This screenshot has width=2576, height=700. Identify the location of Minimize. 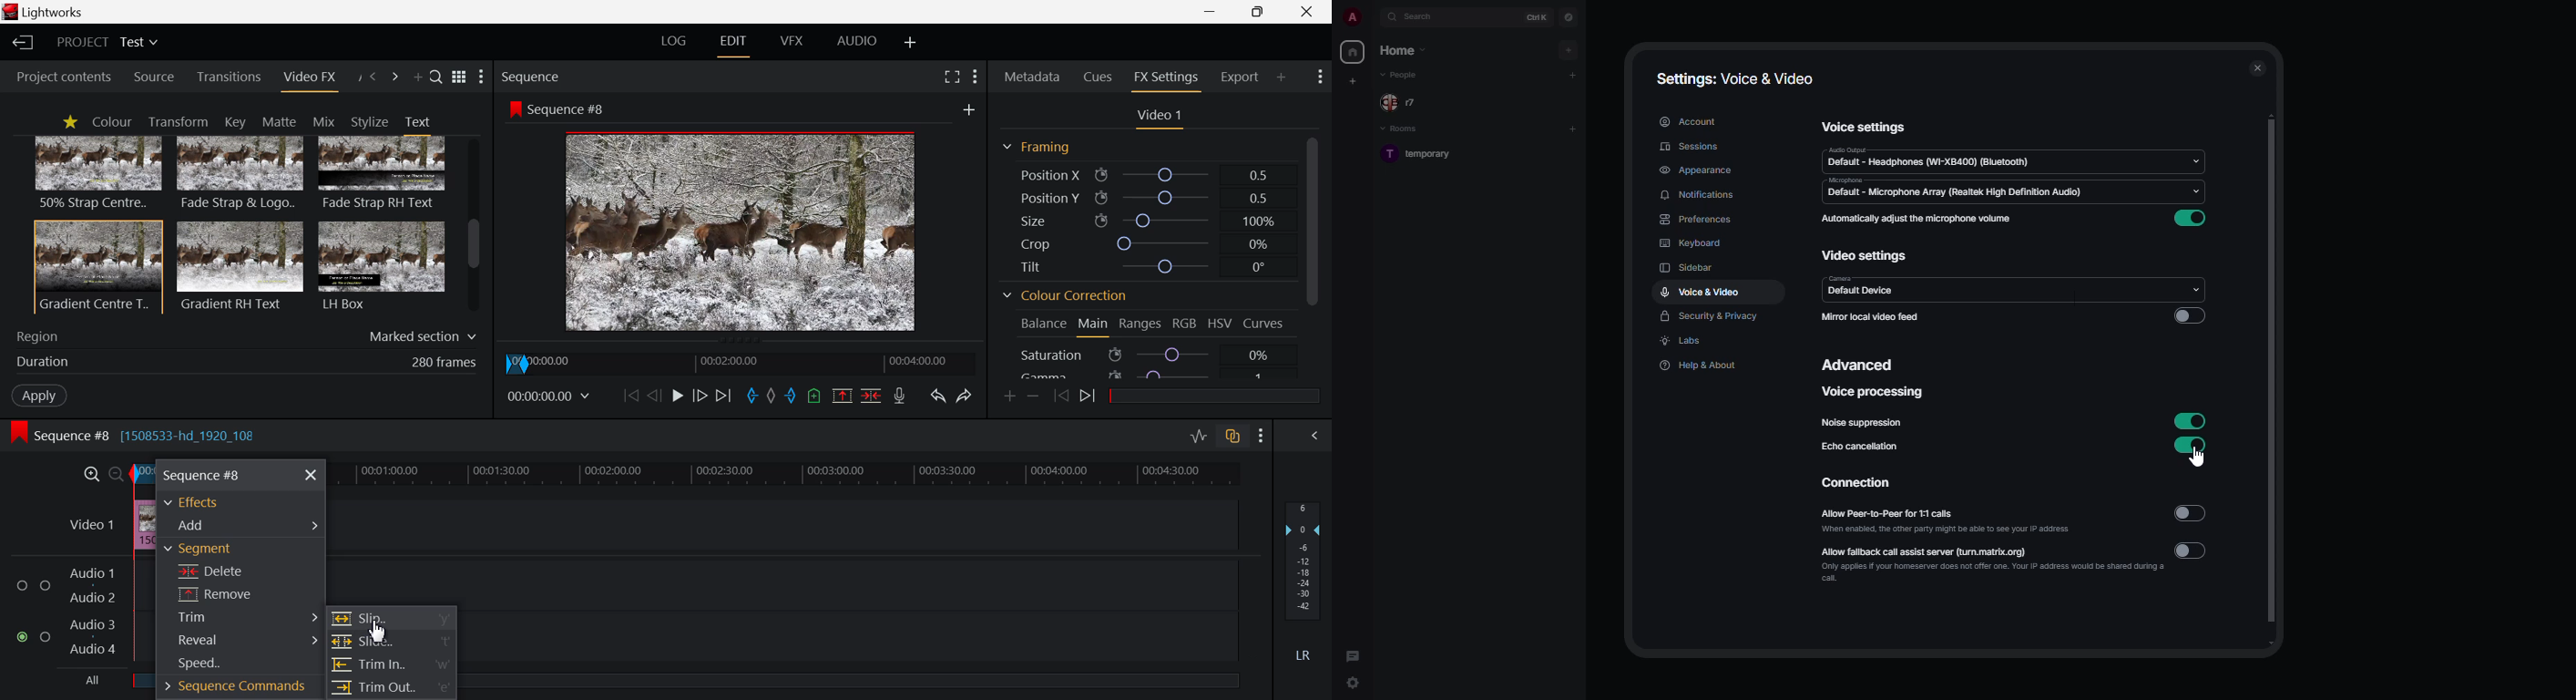
(1262, 12).